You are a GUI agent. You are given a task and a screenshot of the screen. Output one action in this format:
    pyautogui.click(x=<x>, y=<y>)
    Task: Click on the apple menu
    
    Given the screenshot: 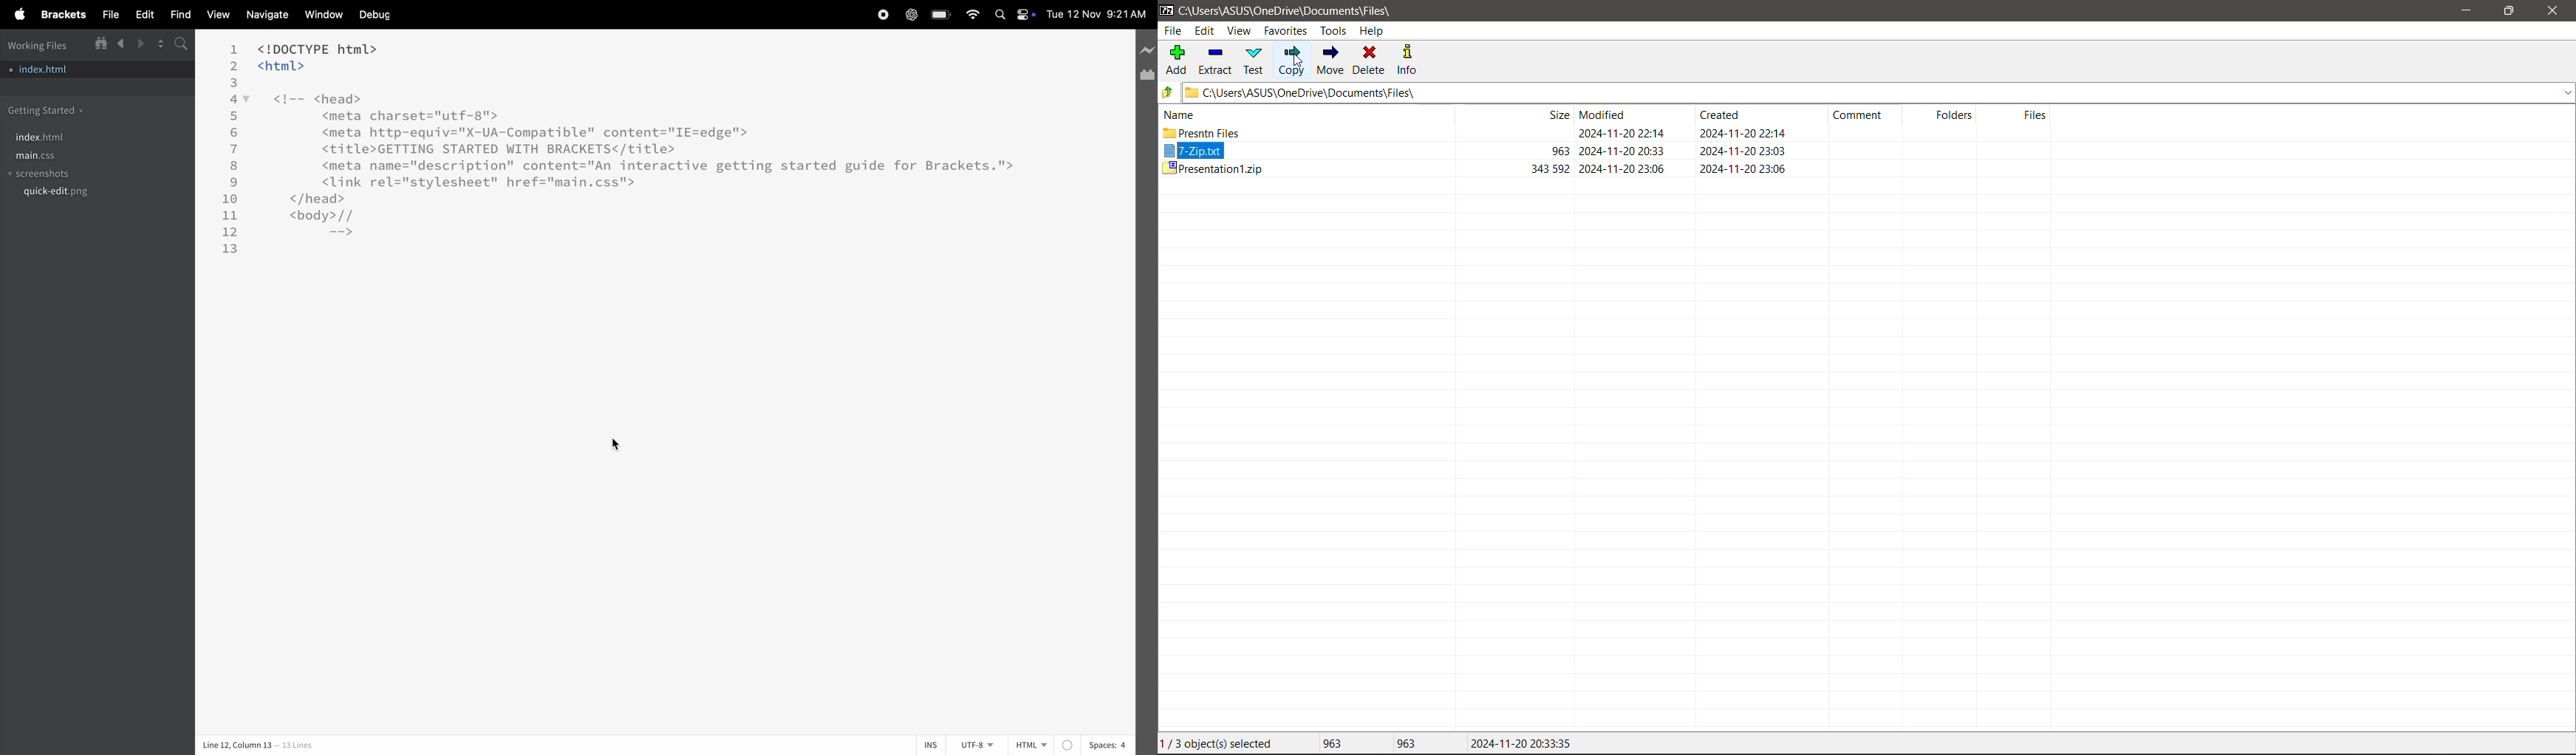 What is the action you would take?
    pyautogui.click(x=17, y=15)
    